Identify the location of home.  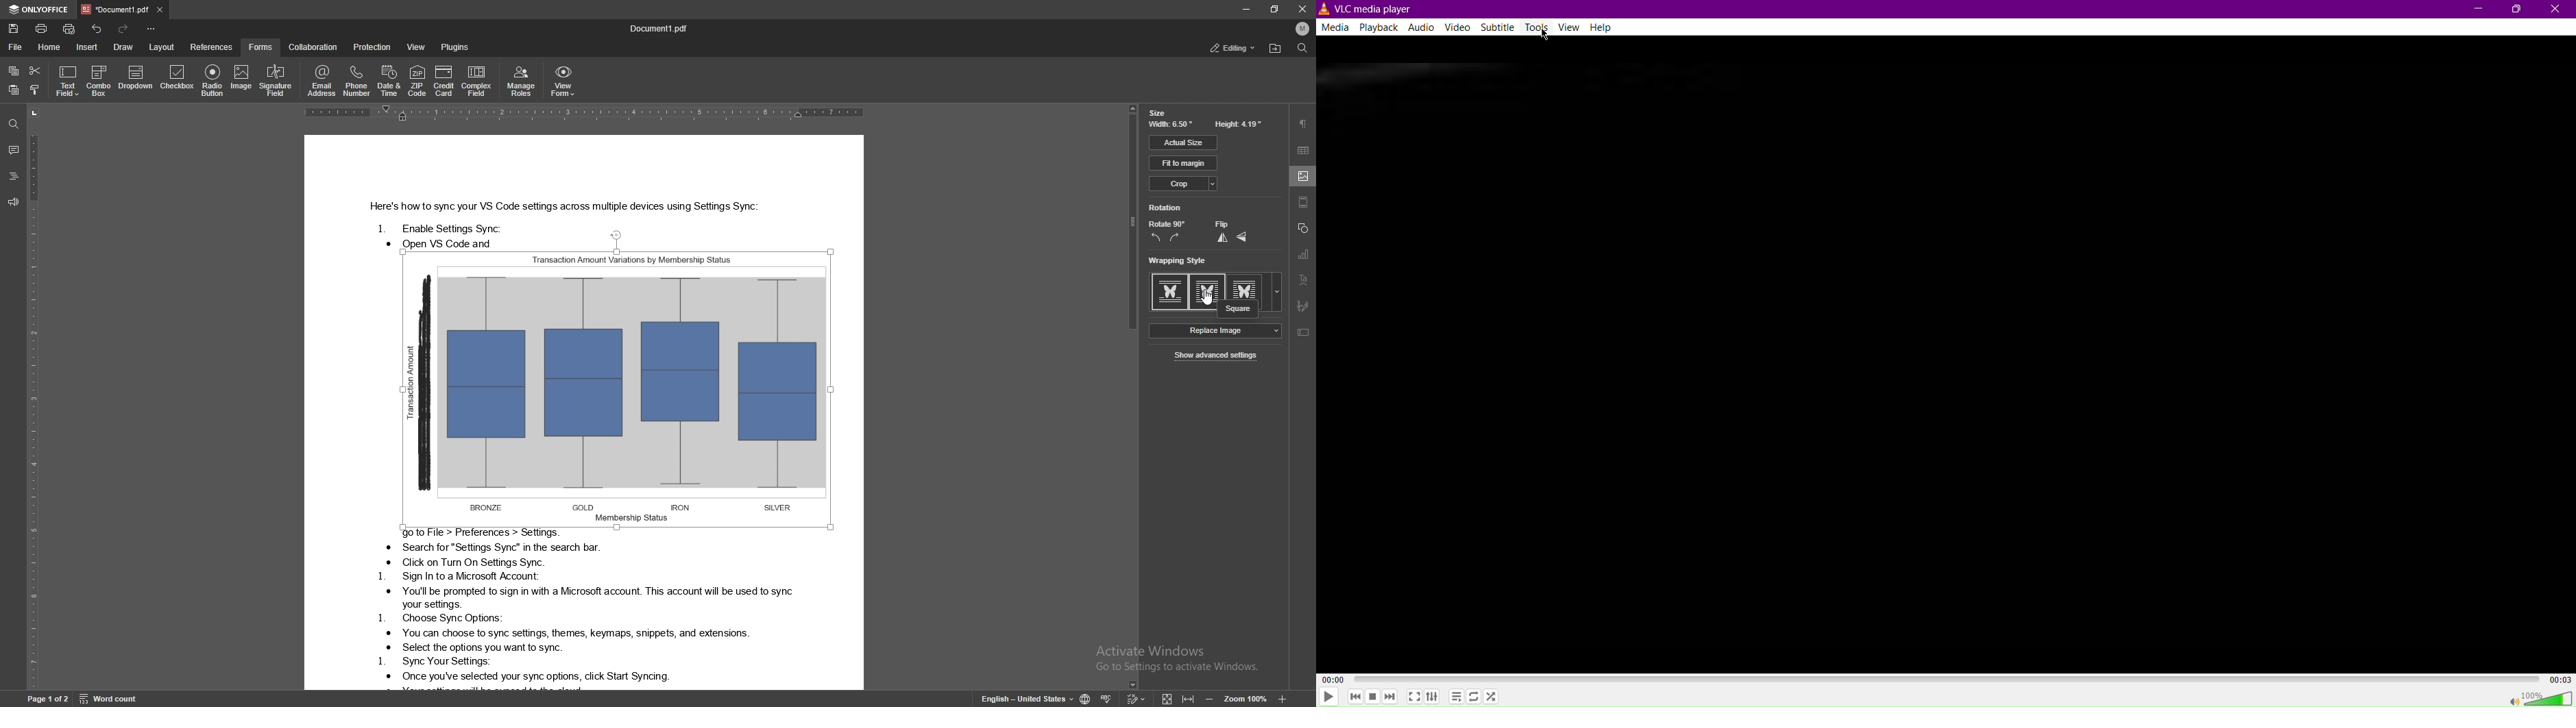
(49, 47).